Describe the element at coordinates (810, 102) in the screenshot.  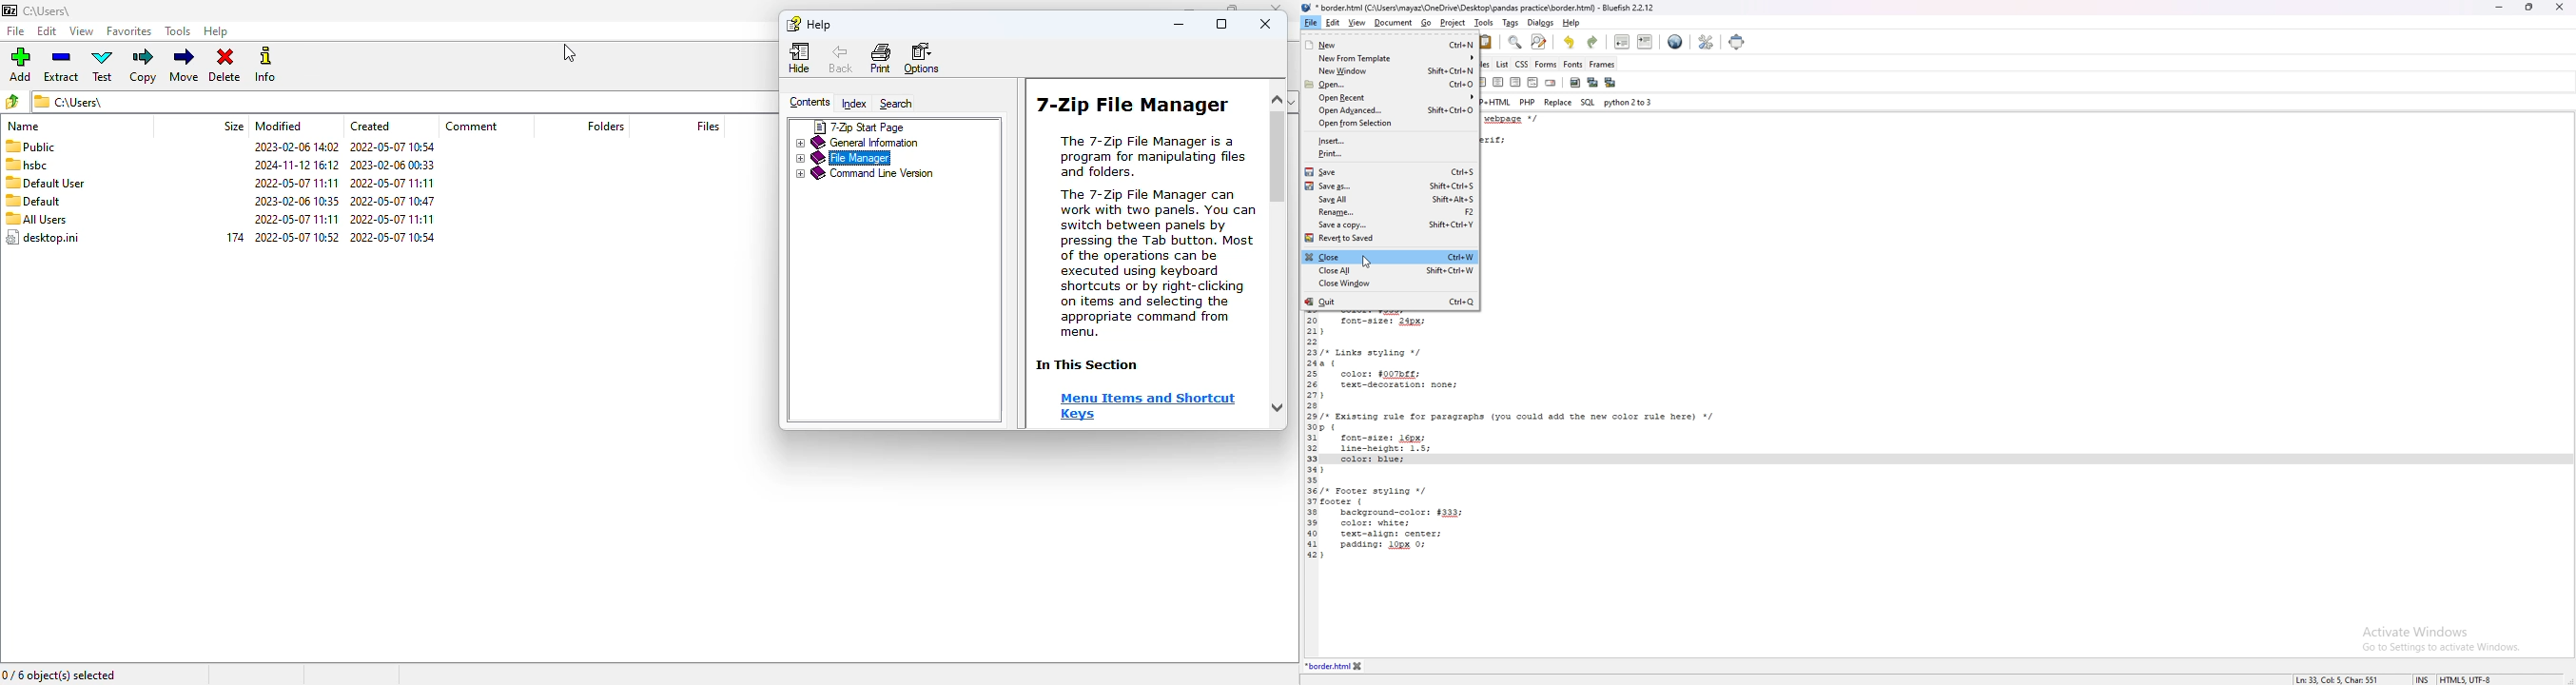
I see `contents` at that location.